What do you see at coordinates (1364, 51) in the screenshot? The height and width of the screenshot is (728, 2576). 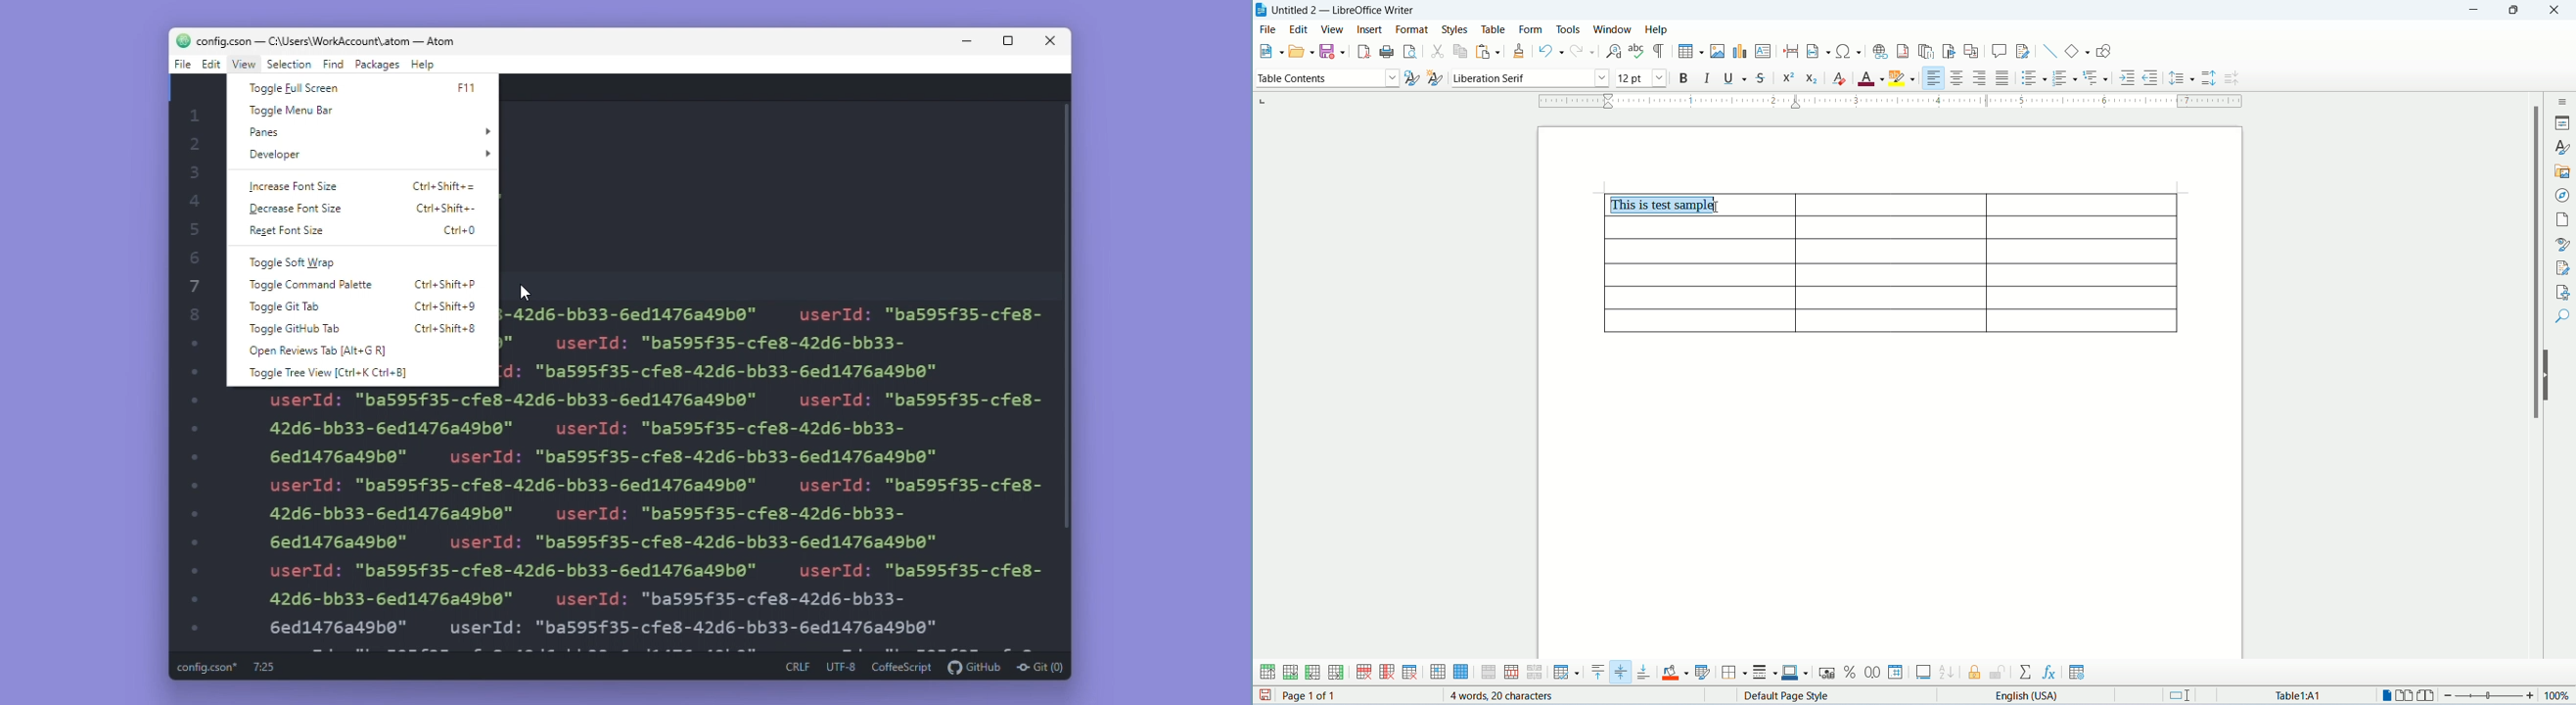 I see `export as pdf` at bounding box center [1364, 51].